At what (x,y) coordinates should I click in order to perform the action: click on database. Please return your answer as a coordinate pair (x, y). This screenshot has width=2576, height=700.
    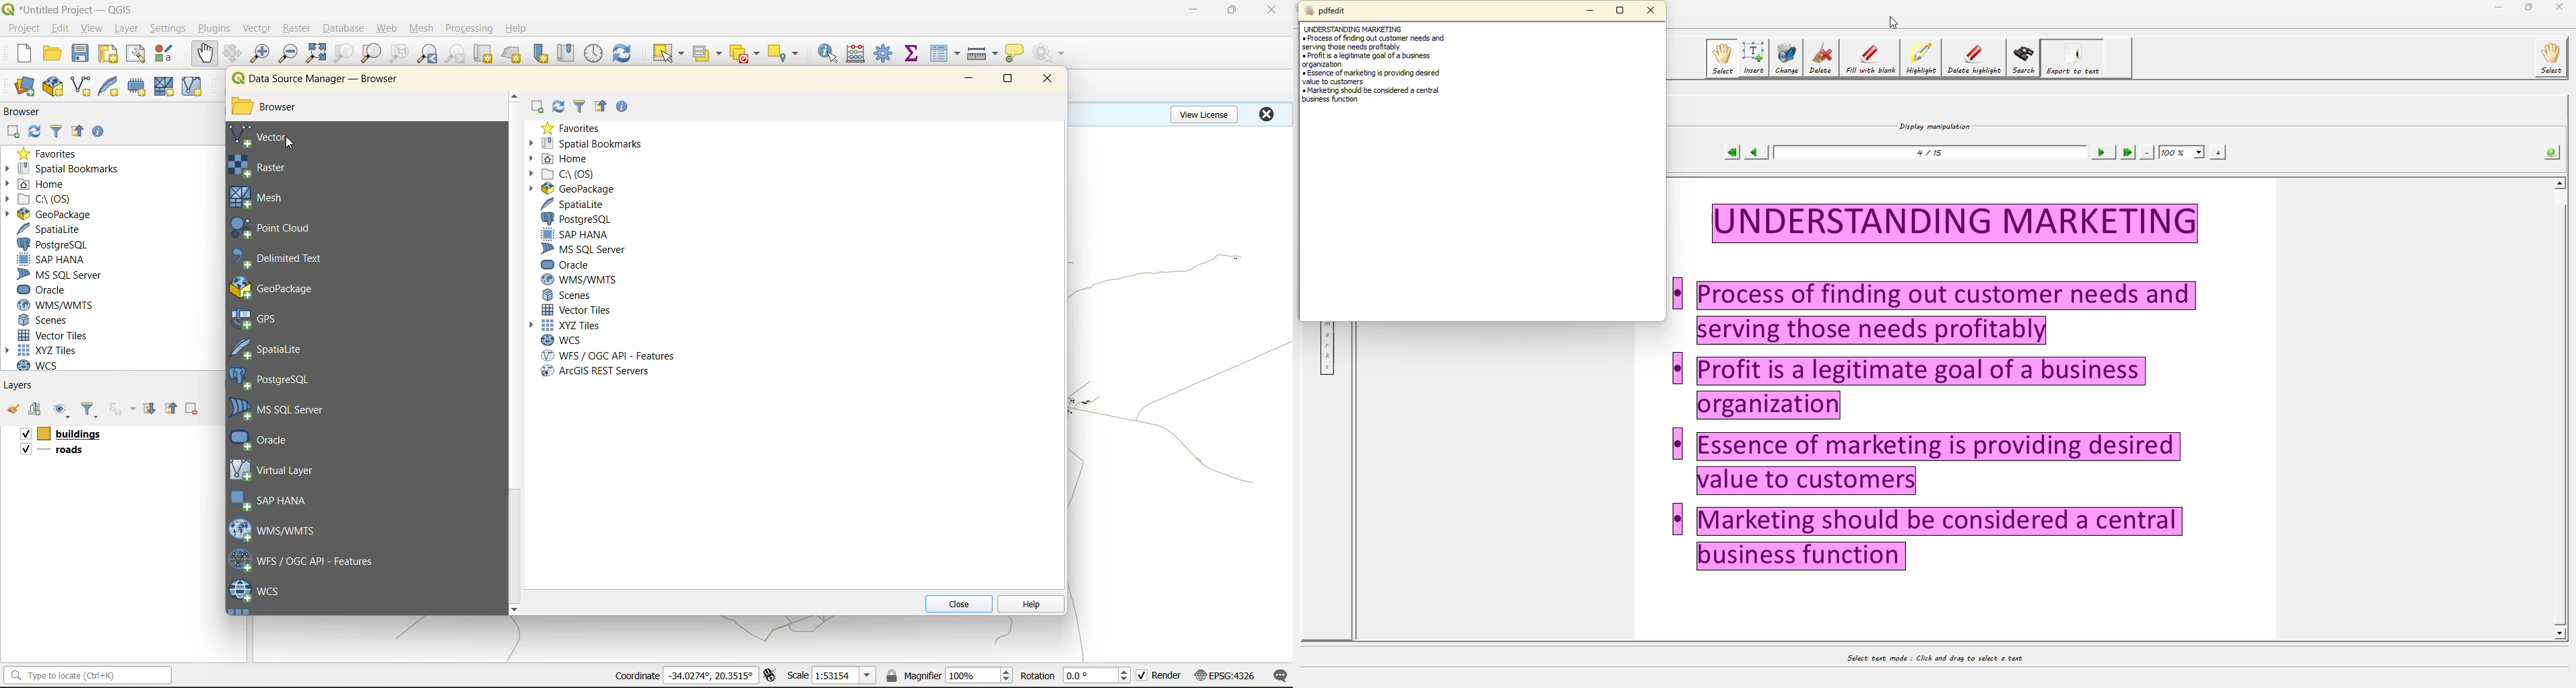
    Looking at the image, I should click on (348, 30).